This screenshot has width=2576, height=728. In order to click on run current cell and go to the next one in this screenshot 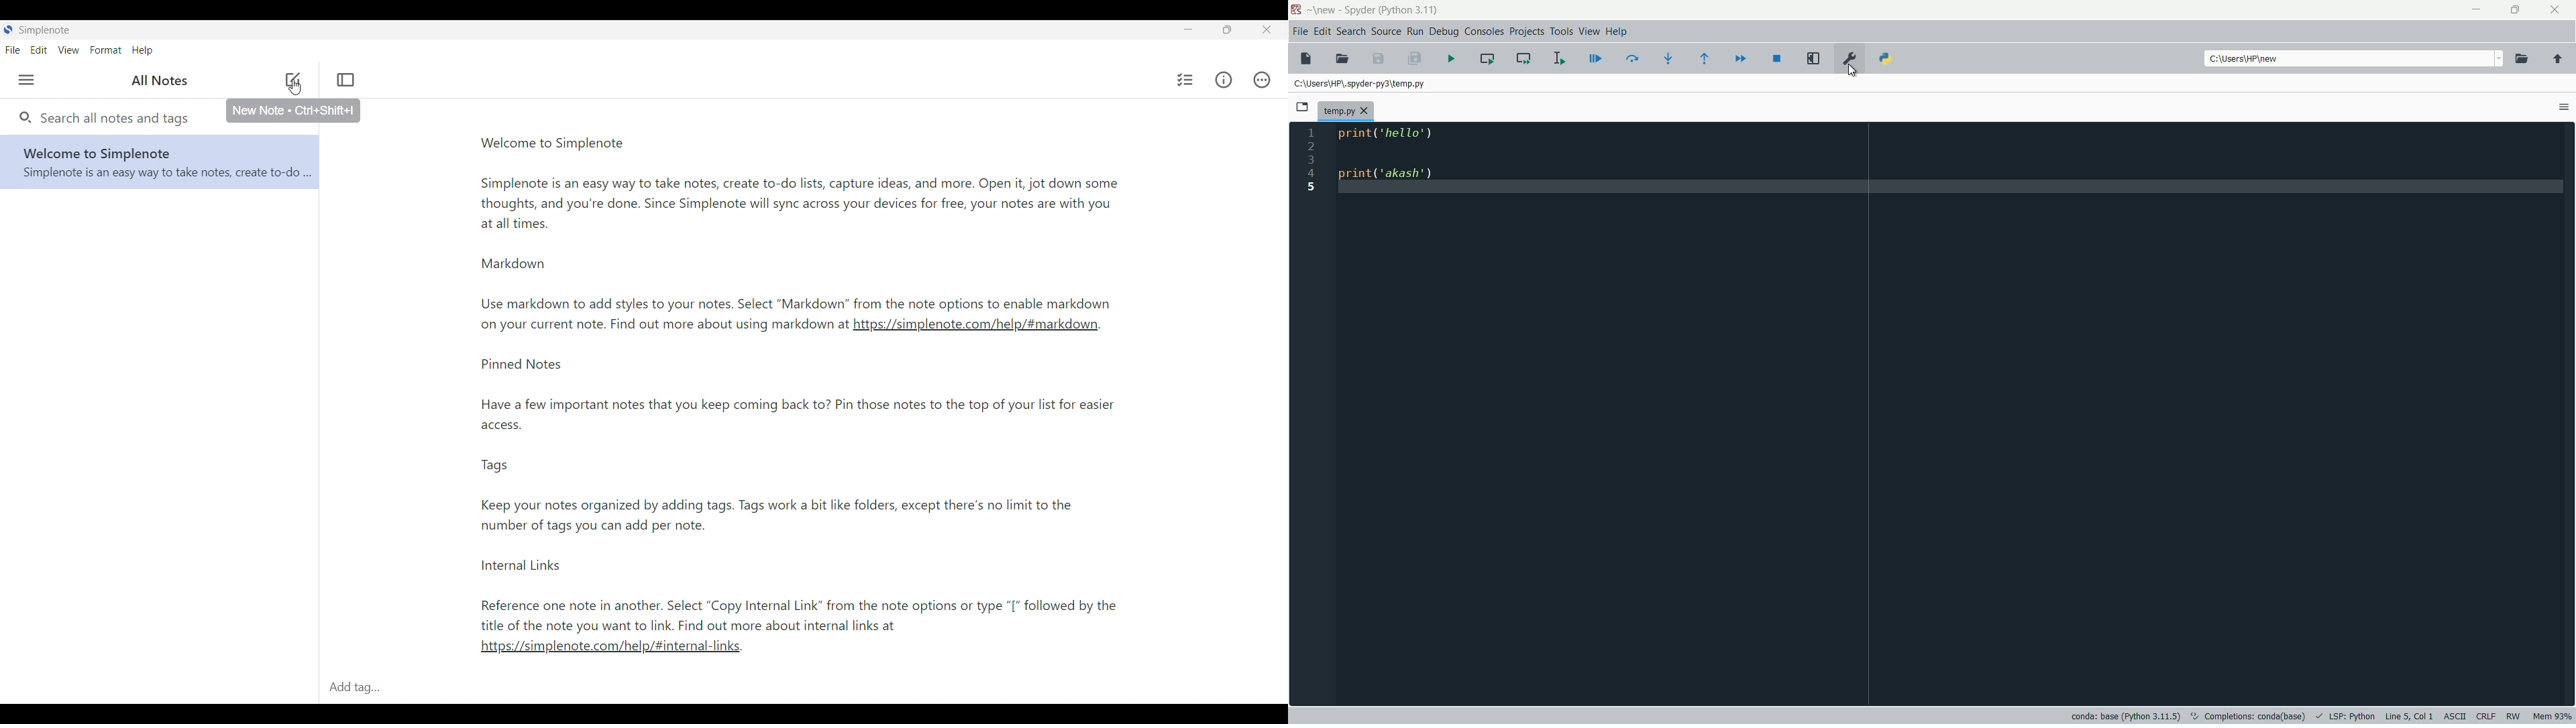, I will do `click(1522, 58)`.